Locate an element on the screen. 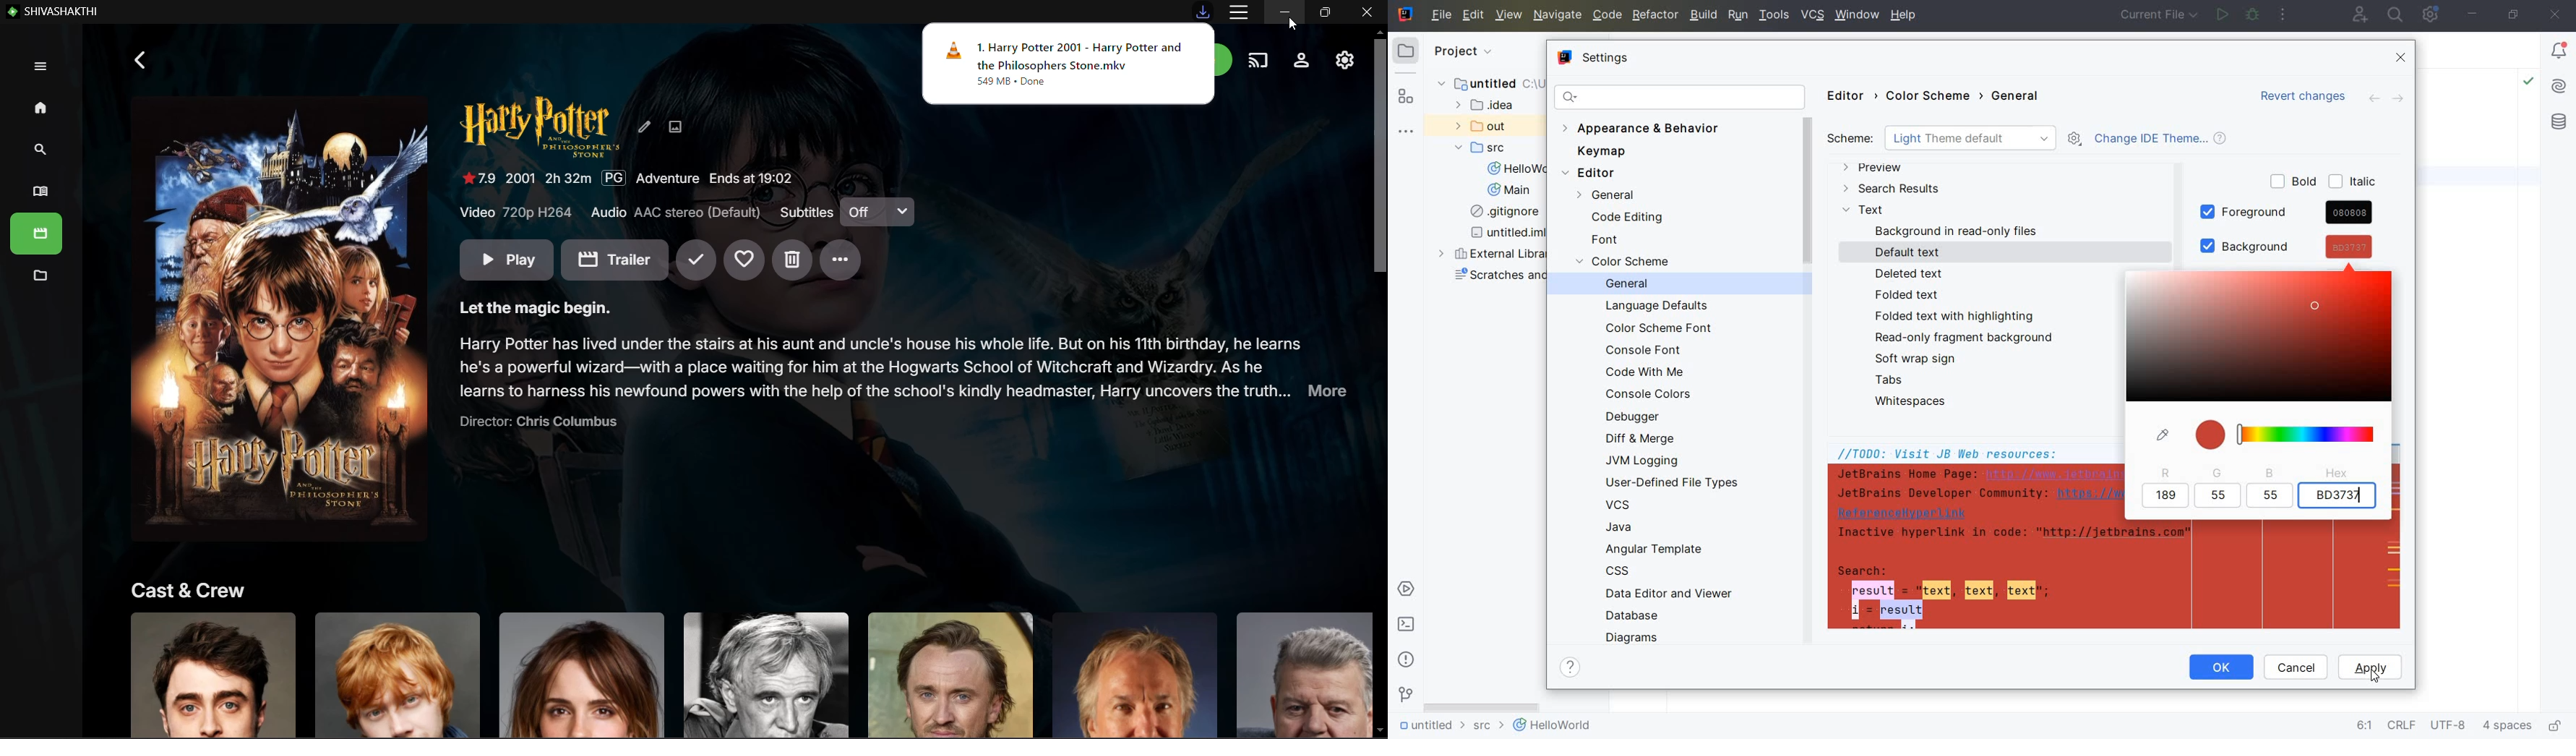  Play is located at coordinates (507, 260).